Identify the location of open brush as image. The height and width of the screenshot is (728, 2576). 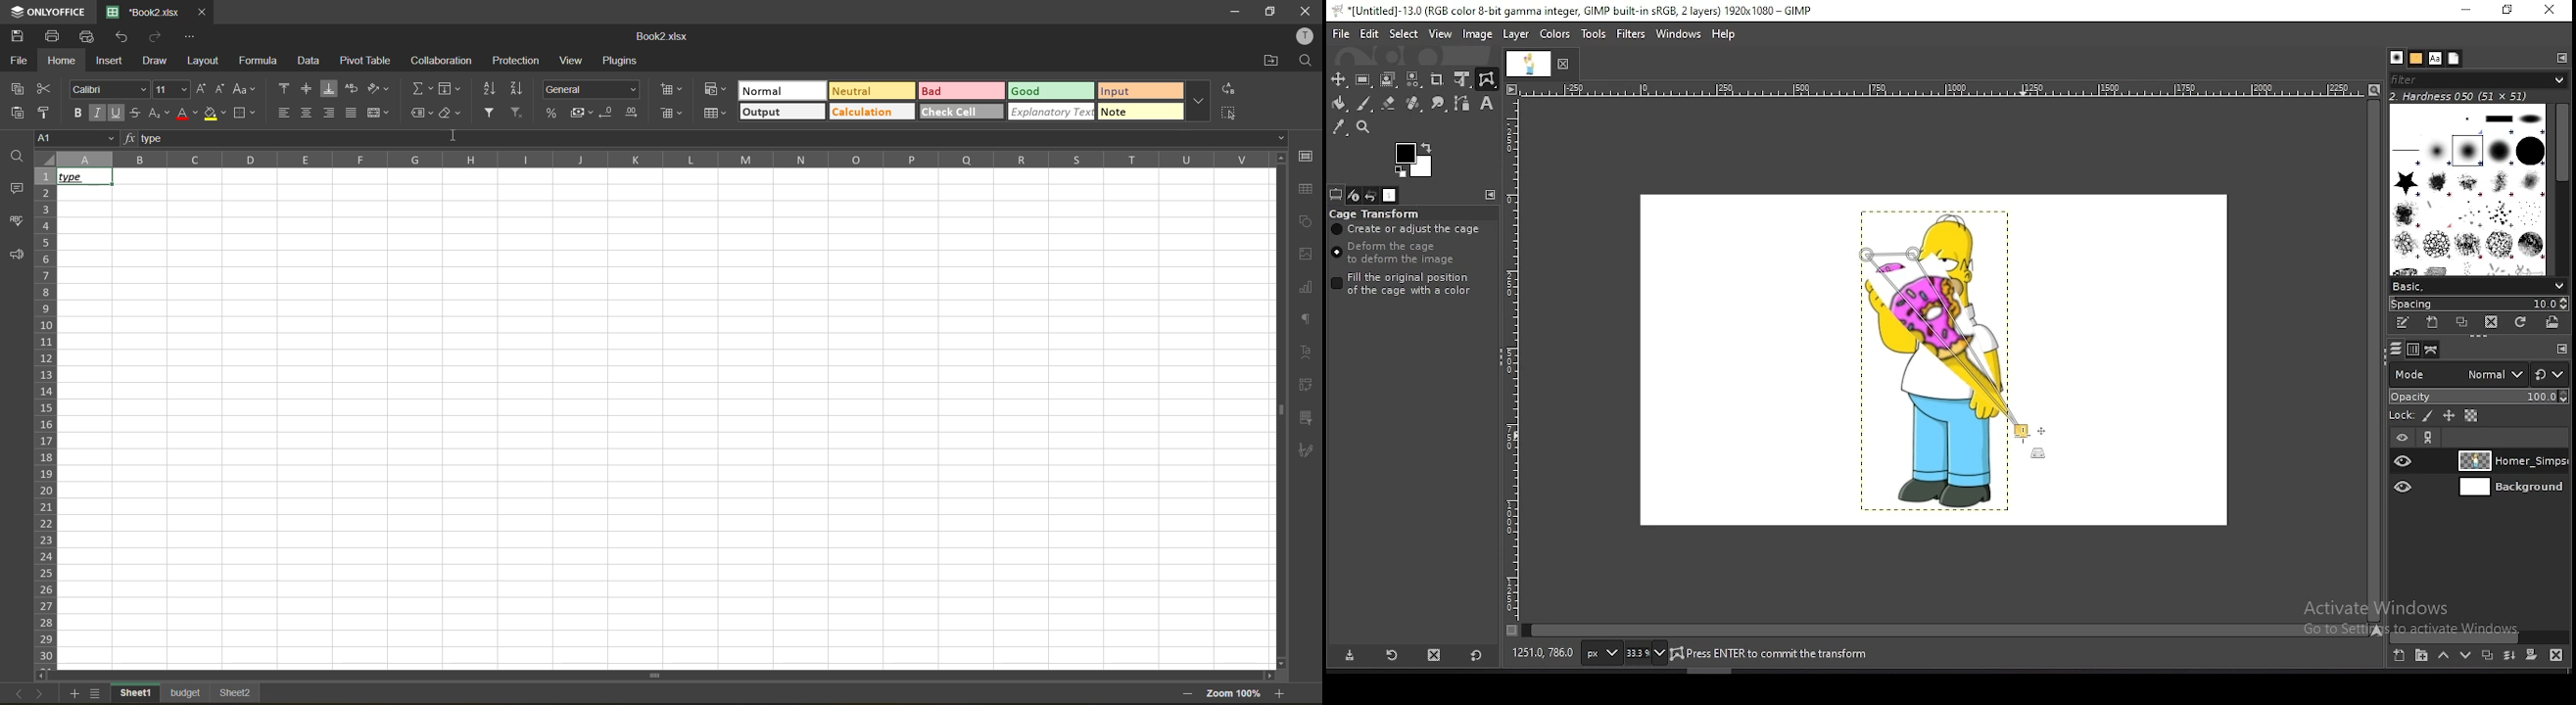
(2552, 321).